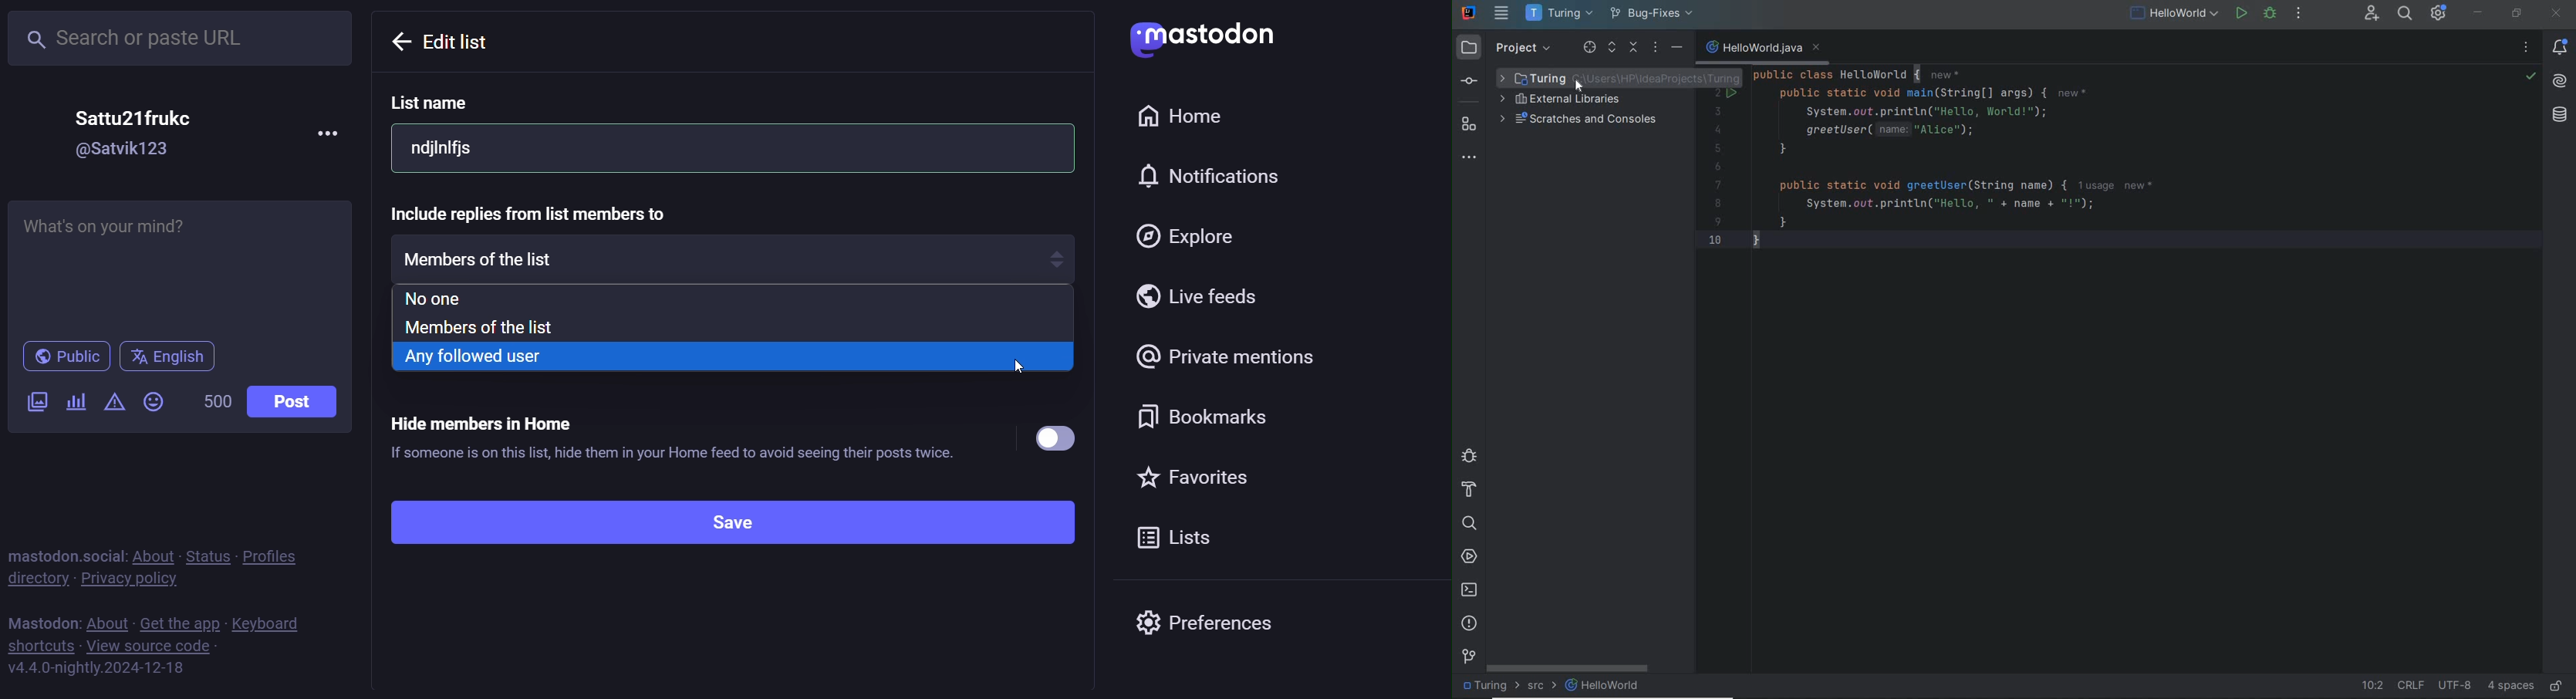 This screenshot has width=2576, height=700. Describe the element at coordinates (208, 554) in the screenshot. I see `status` at that location.